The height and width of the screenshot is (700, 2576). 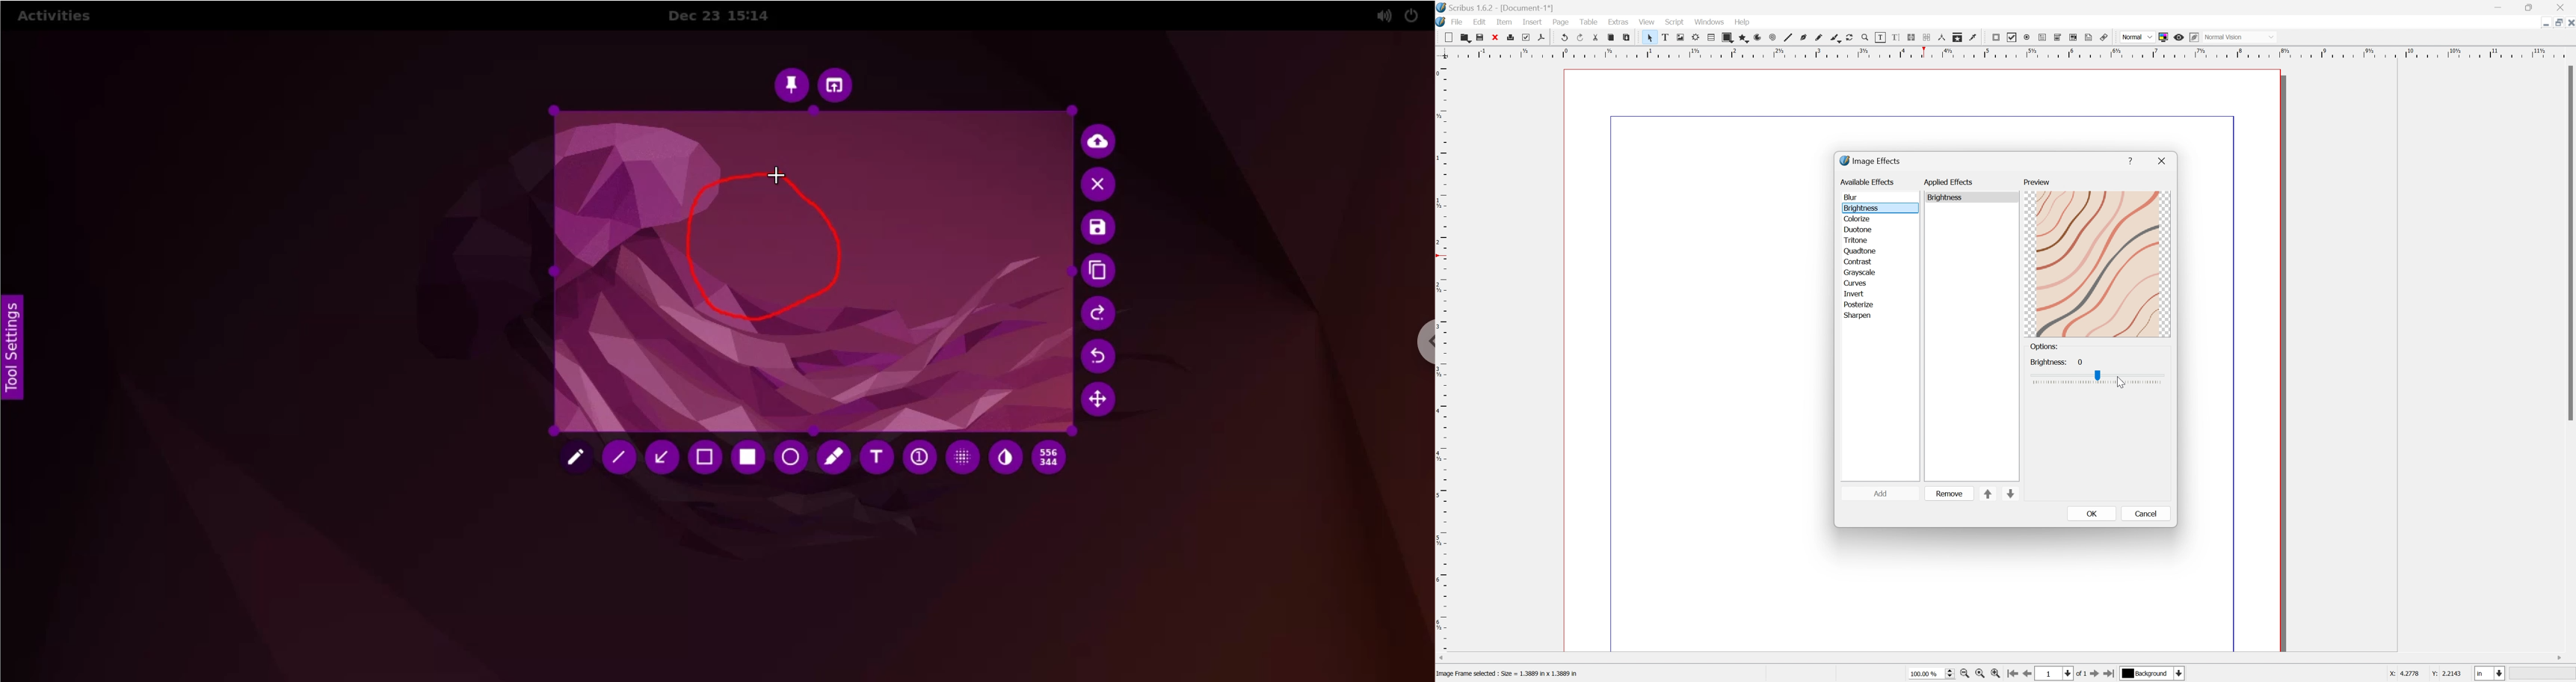 What do you see at coordinates (766, 254) in the screenshot?
I see `freehand shape` at bounding box center [766, 254].